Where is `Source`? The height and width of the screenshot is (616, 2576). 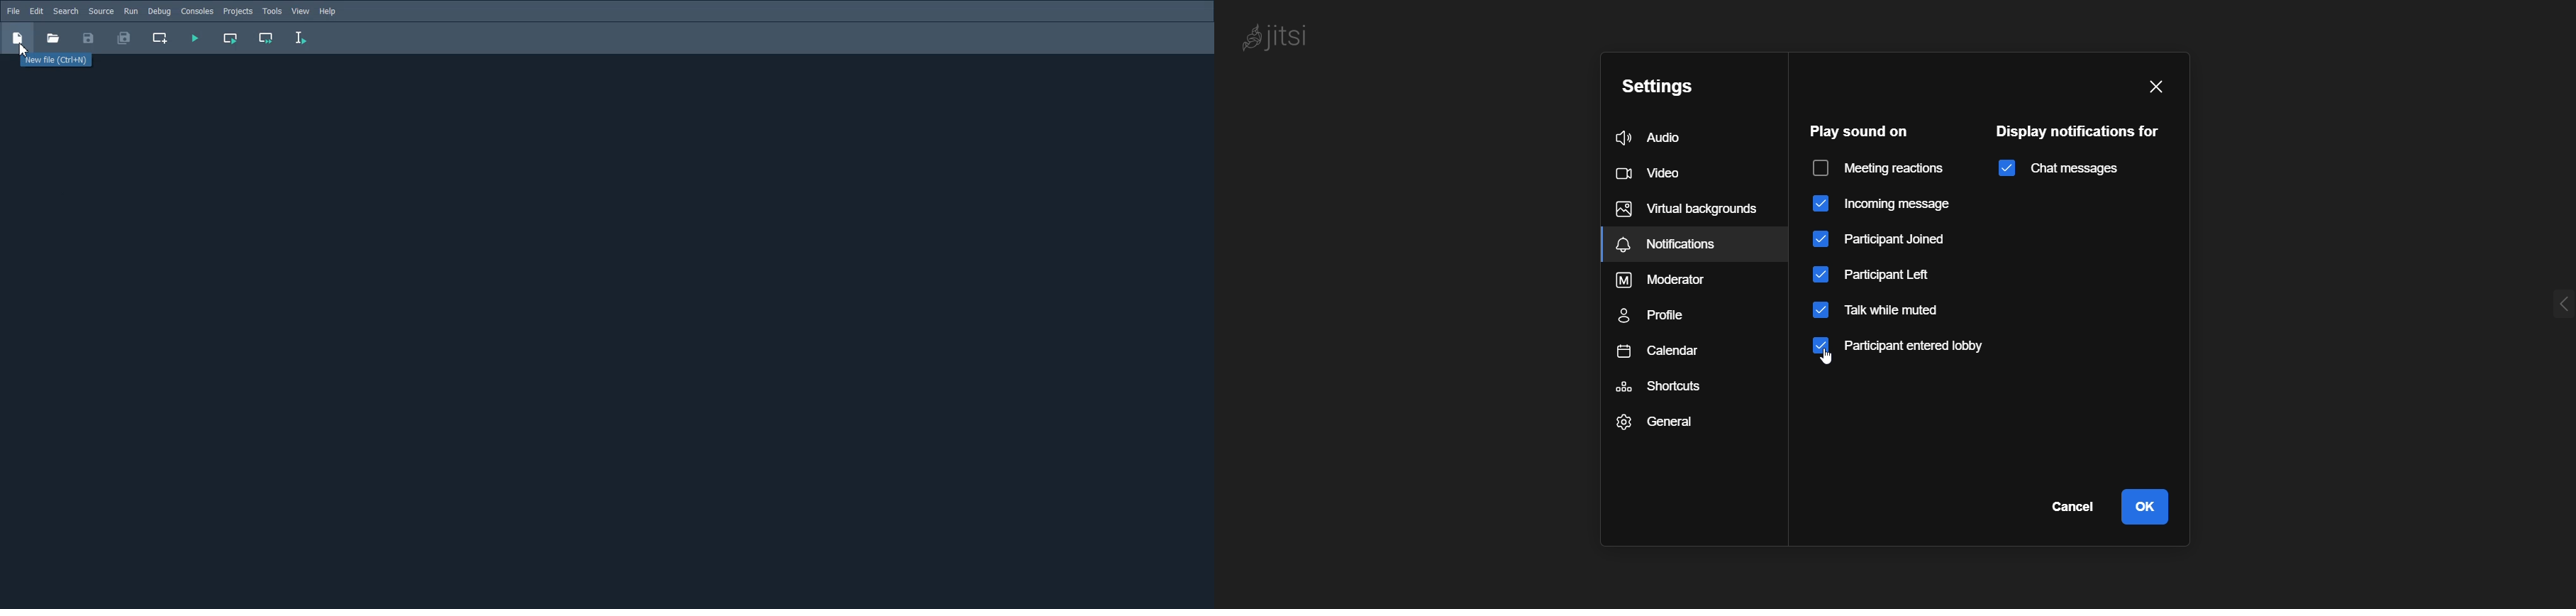
Source is located at coordinates (101, 11).